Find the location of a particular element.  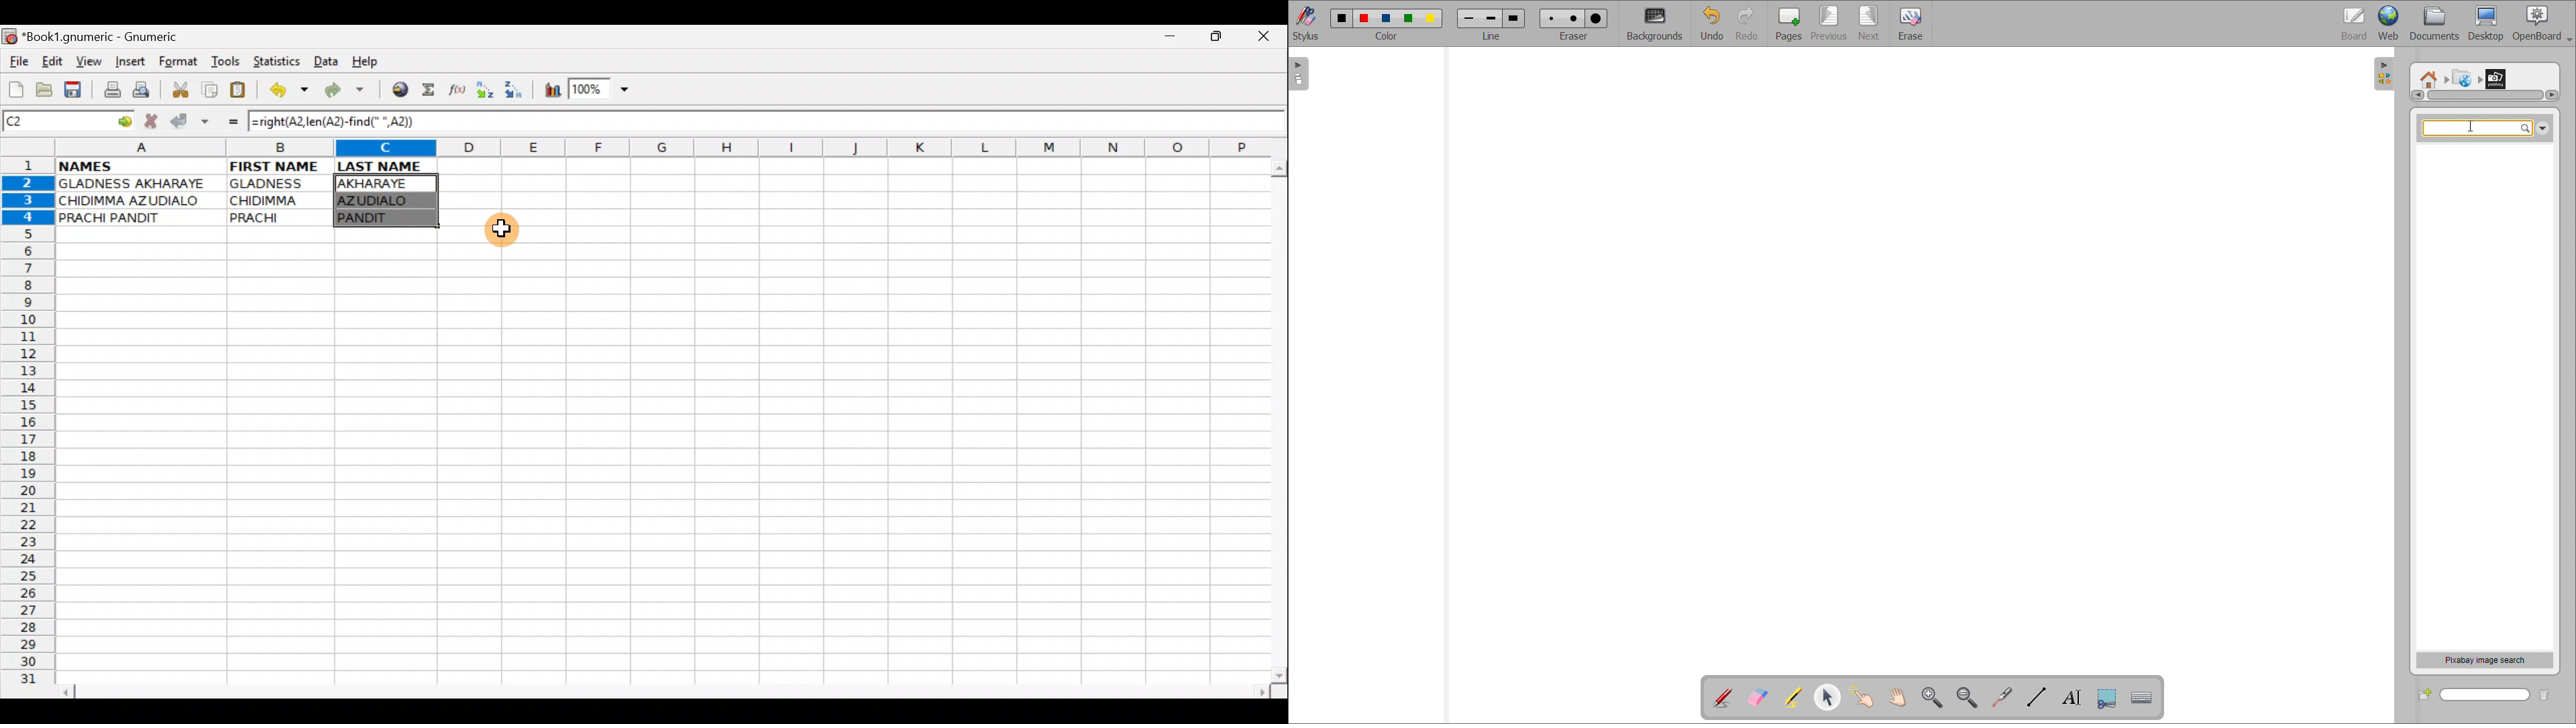

erase is located at coordinates (1910, 23).